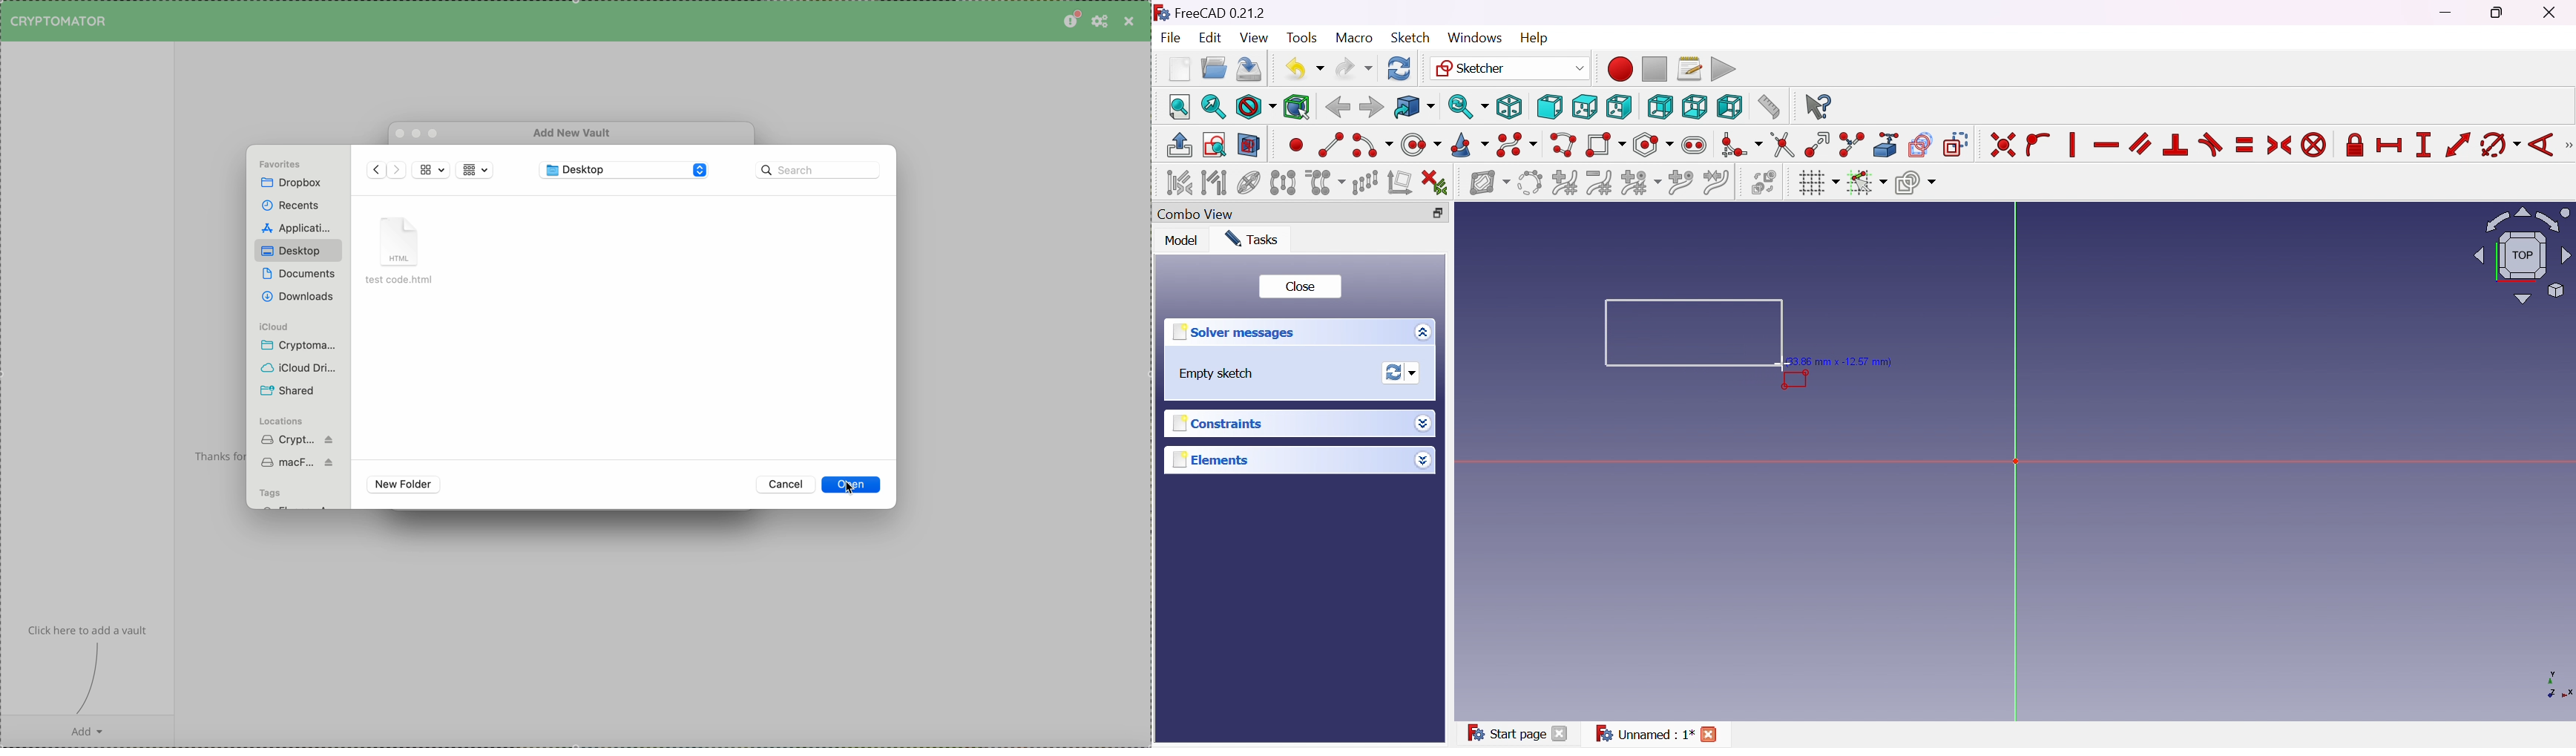 This screenshot has height=756, width=2576. What do you see at coordinates (1301, 35) in the screenshot?
I see `Tools` at bounding box center [1301, 35].